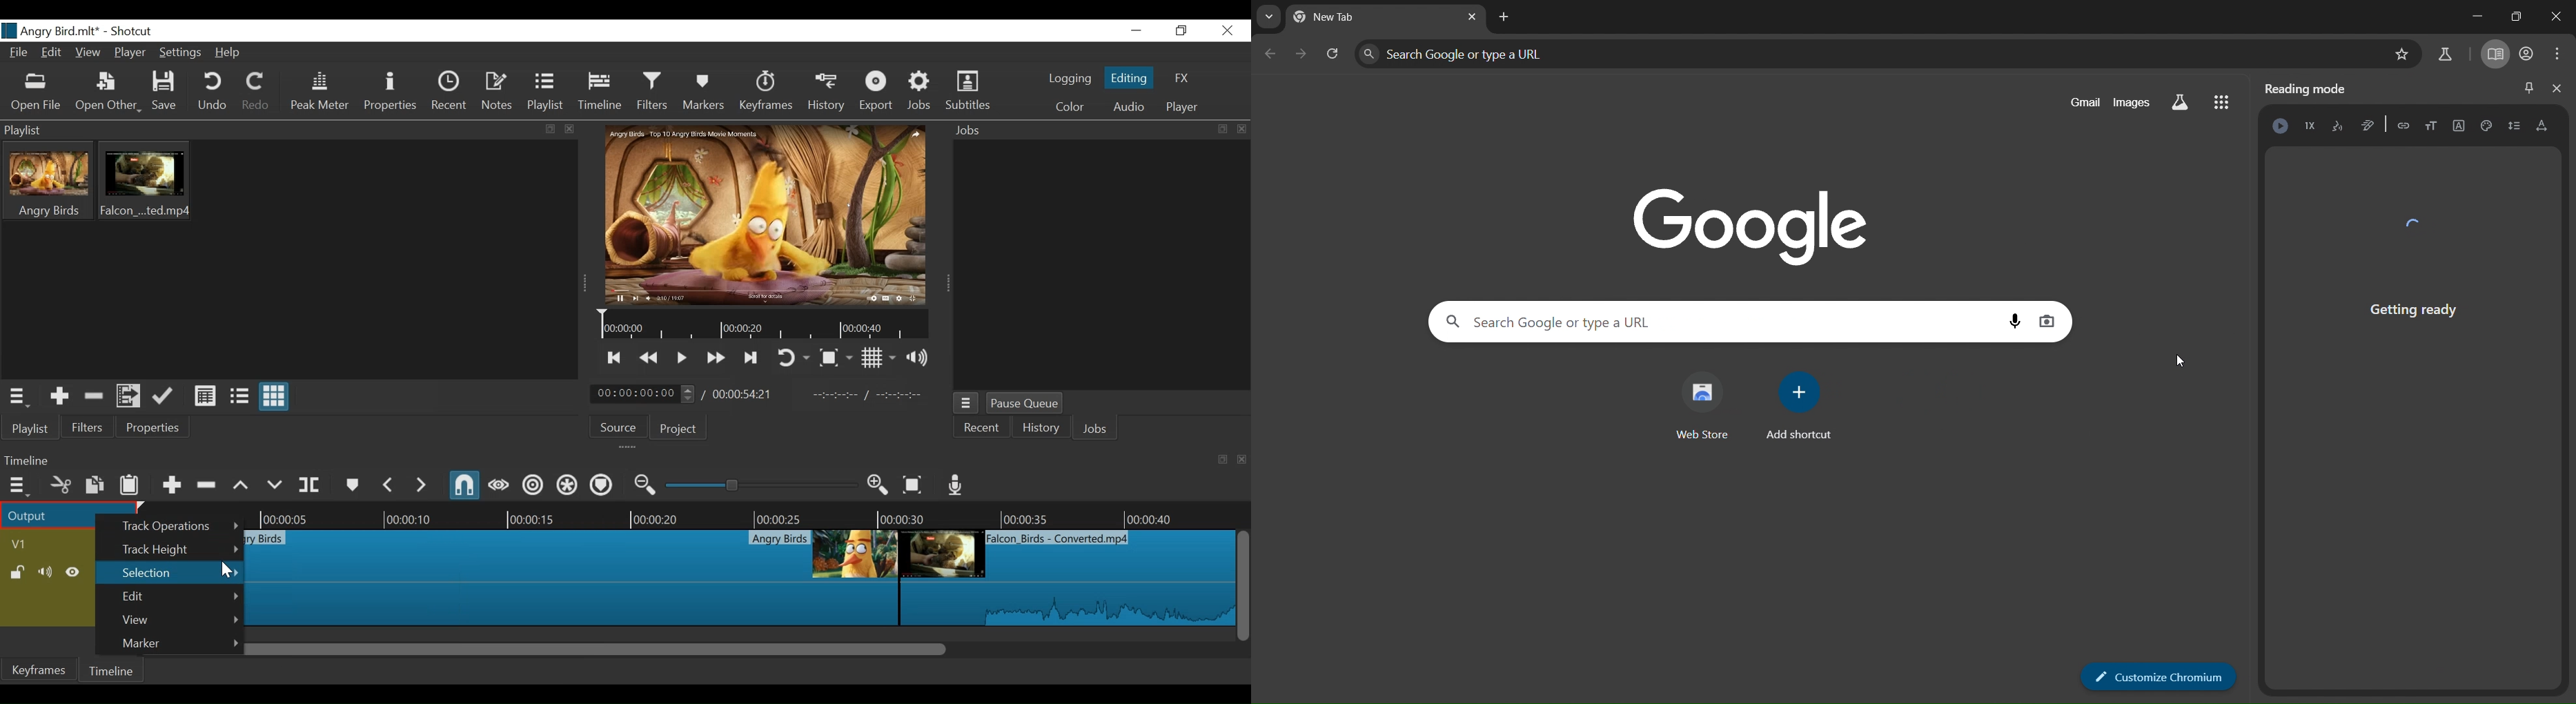  Describe the element at coordinates (319, 93) in the screenshot. I see `Peak Meter` at that location.